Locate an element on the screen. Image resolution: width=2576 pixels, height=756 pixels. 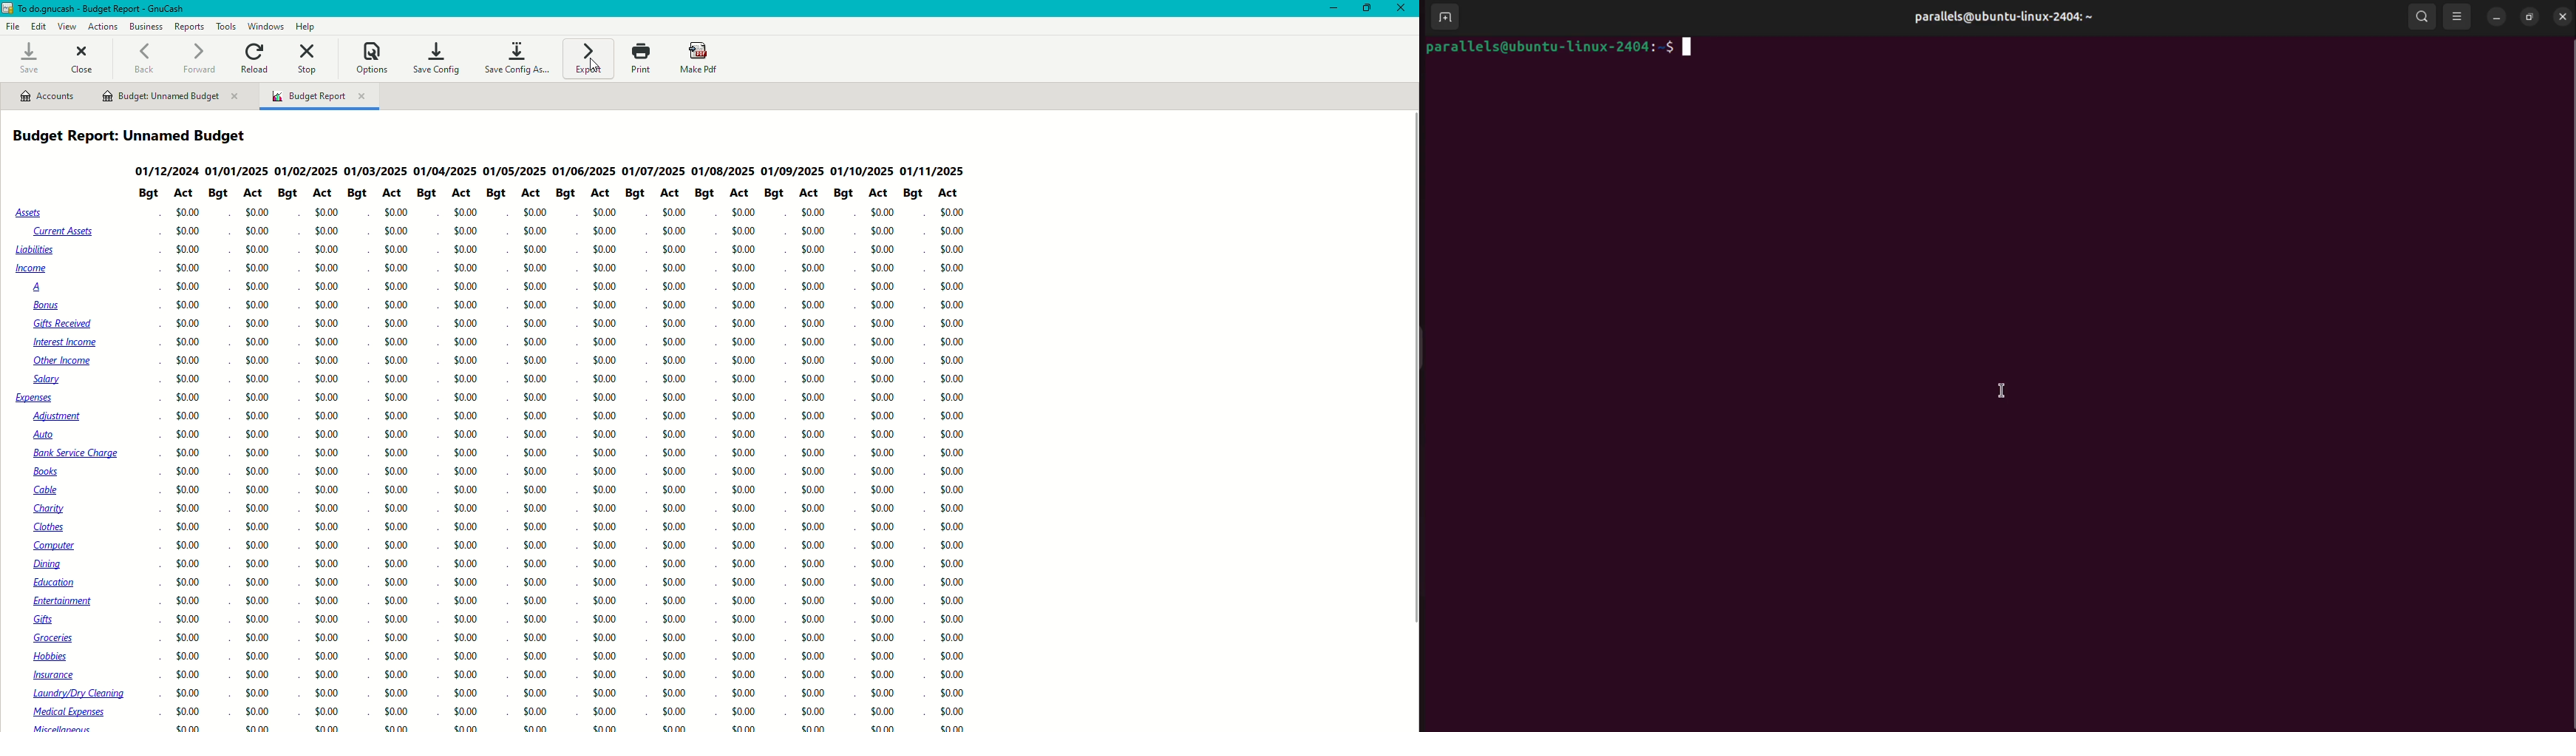
$0.00 is located at coordinates (535, 581).